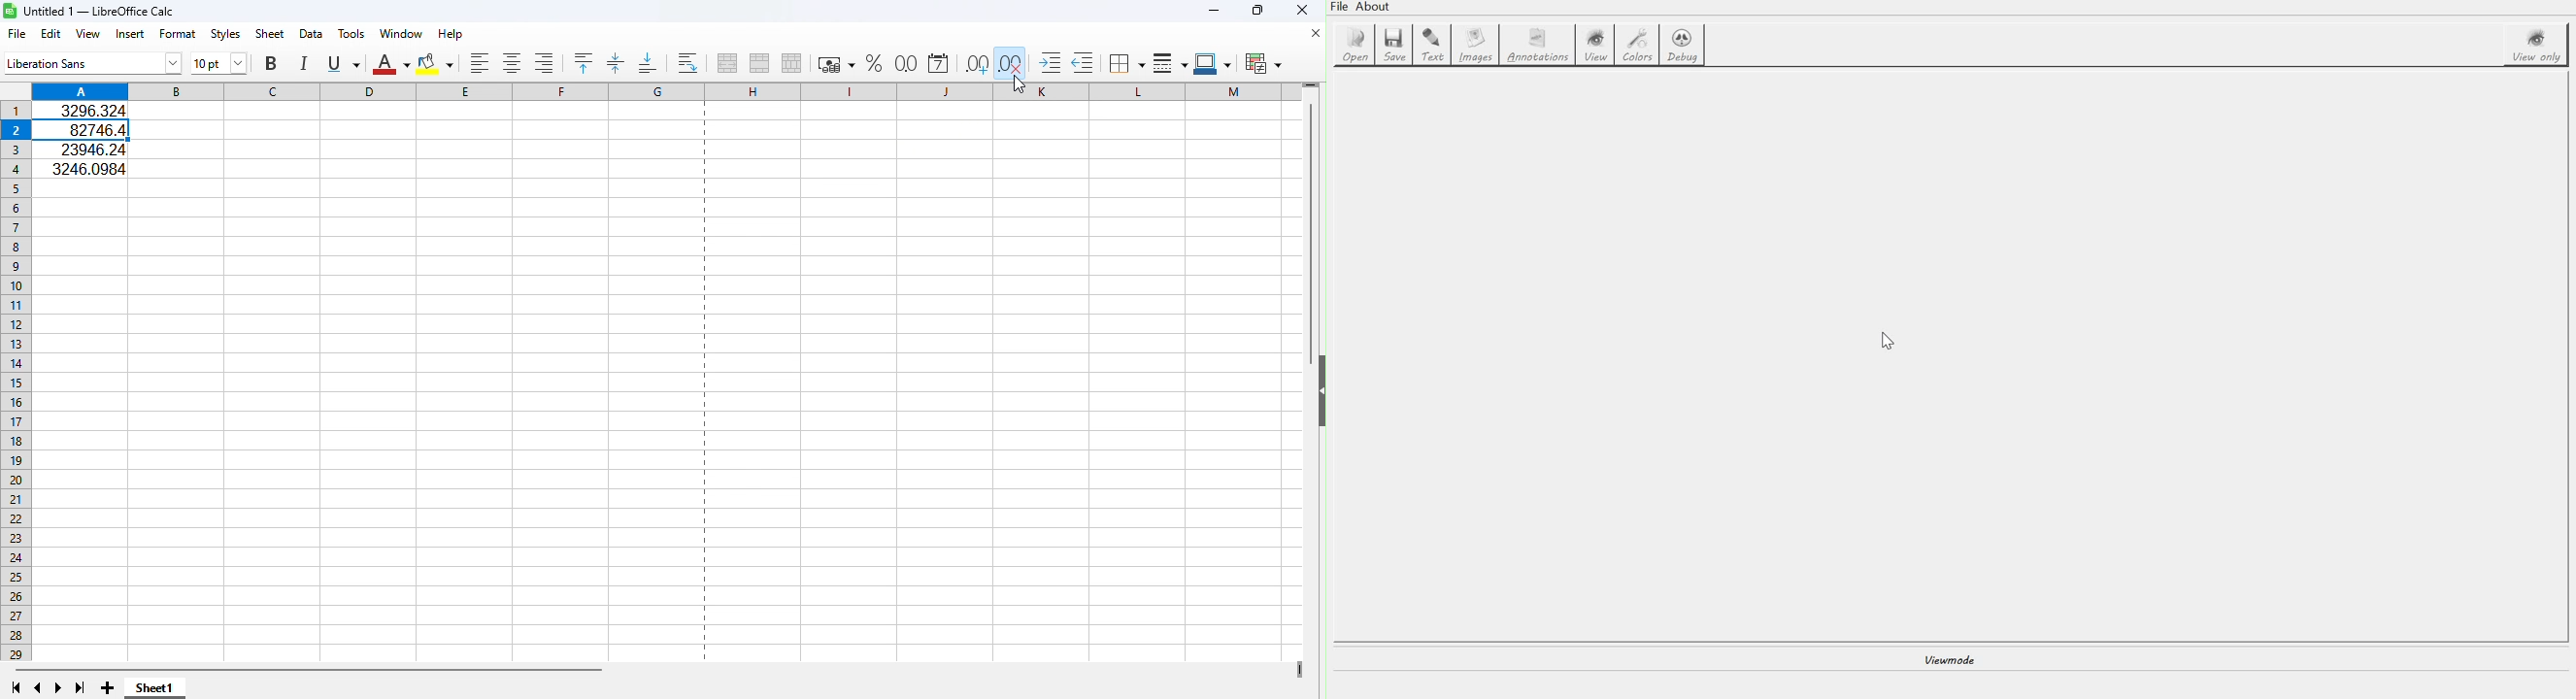 This screenshot has width=2576, height=700. What do you see at coordinates (835, 65) in the screenshot?
I see `Format as currency` at bounding box center [835, 65].